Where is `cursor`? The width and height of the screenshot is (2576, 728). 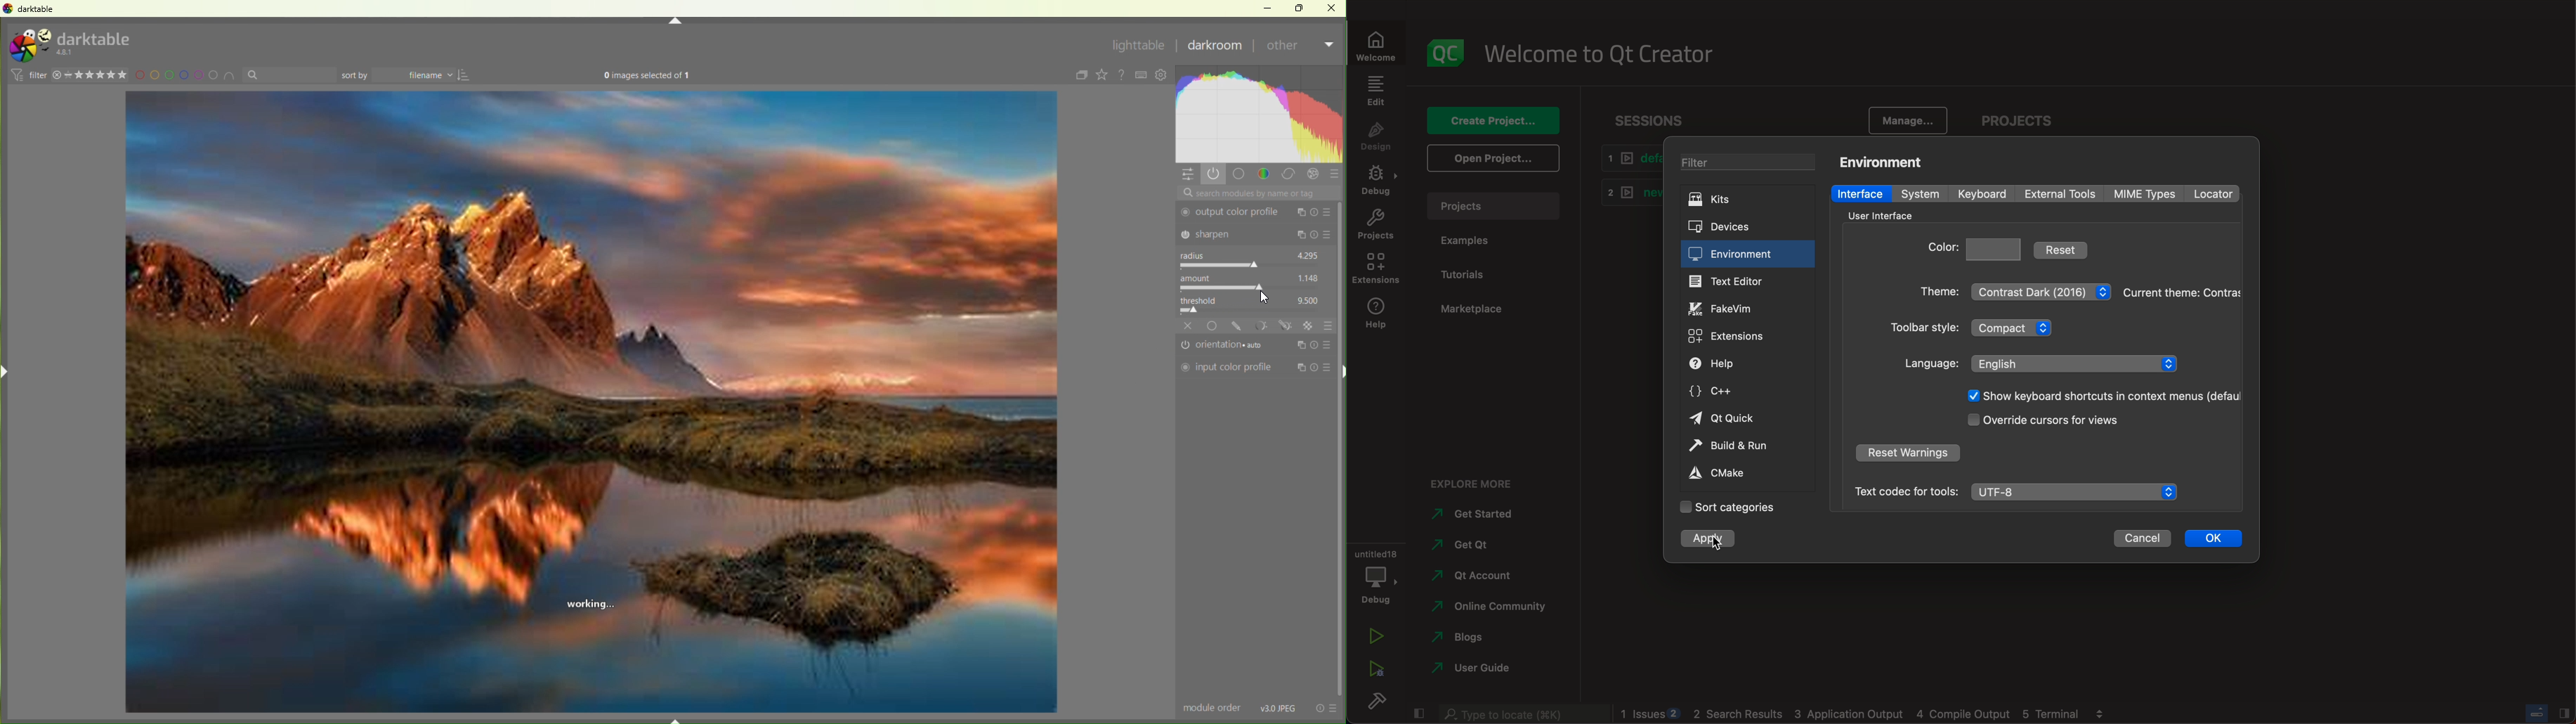
cursor is located at coordinates (1265, 297).